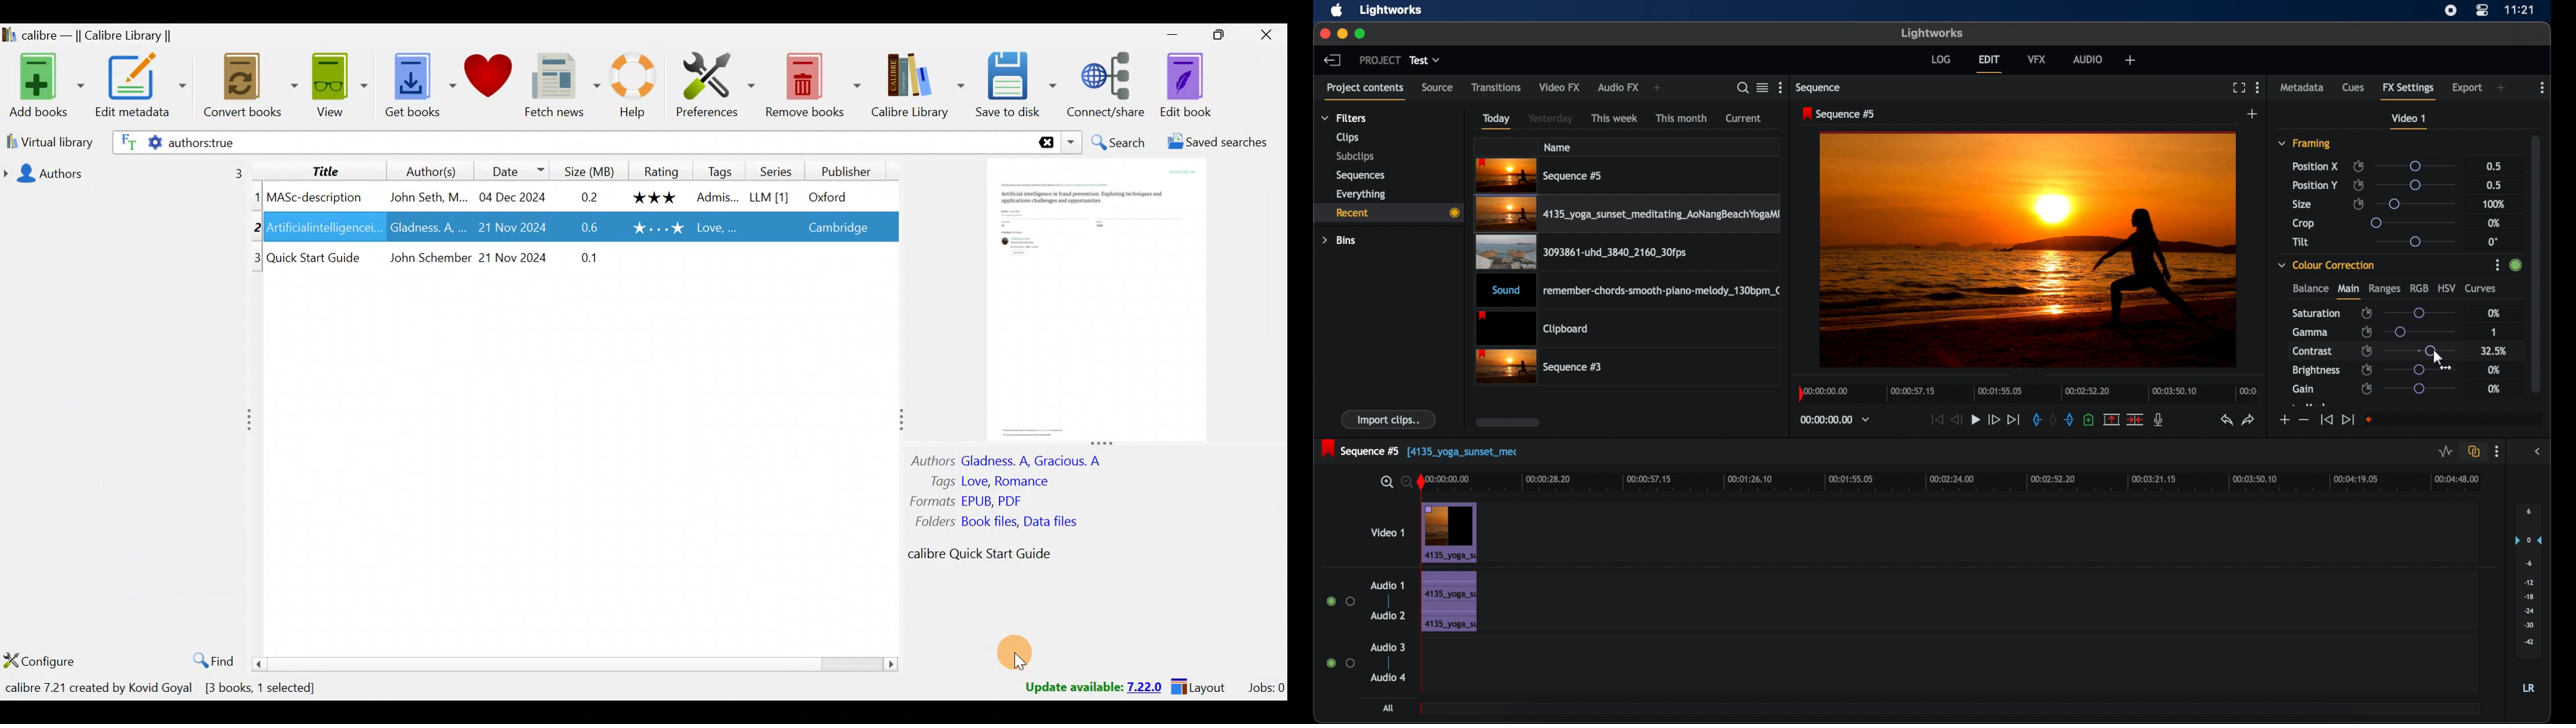 The image size is (2576, 728). What do you see at coordinates (1835, 420) in the screenshot?
I see `timecodesand reels` at bounding box center [1835, 420].